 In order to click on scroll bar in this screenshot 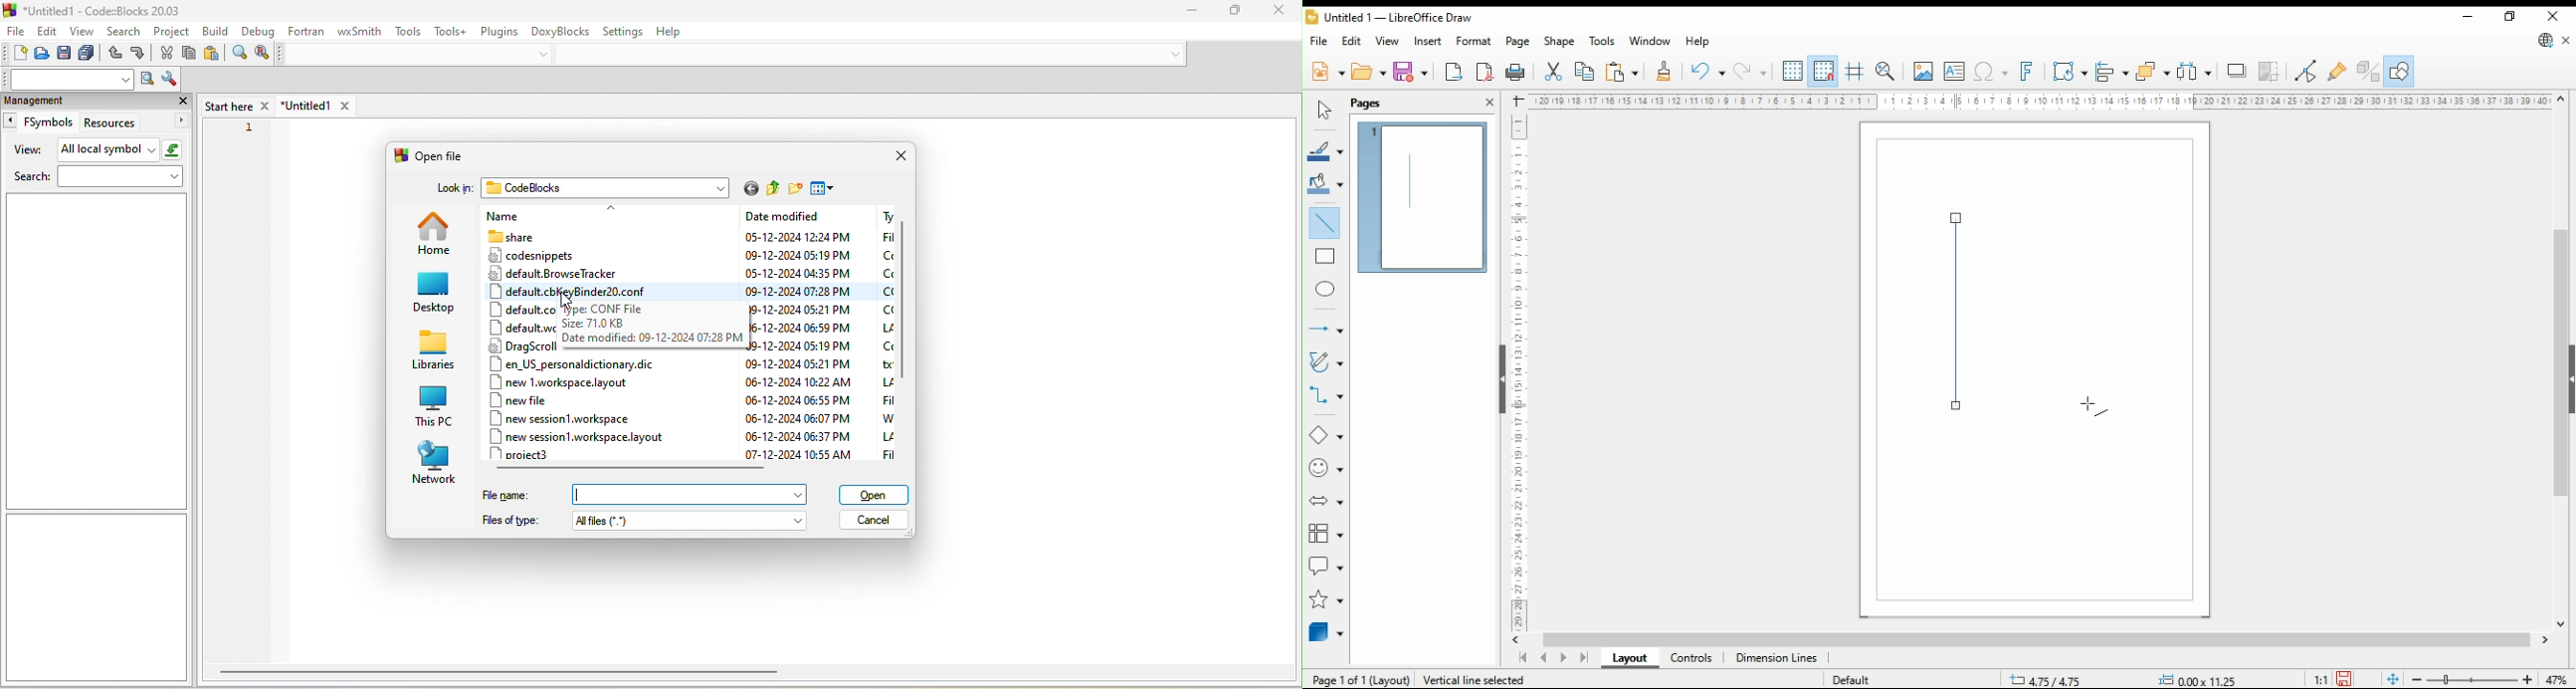, I will do `click(2037, 640)`.